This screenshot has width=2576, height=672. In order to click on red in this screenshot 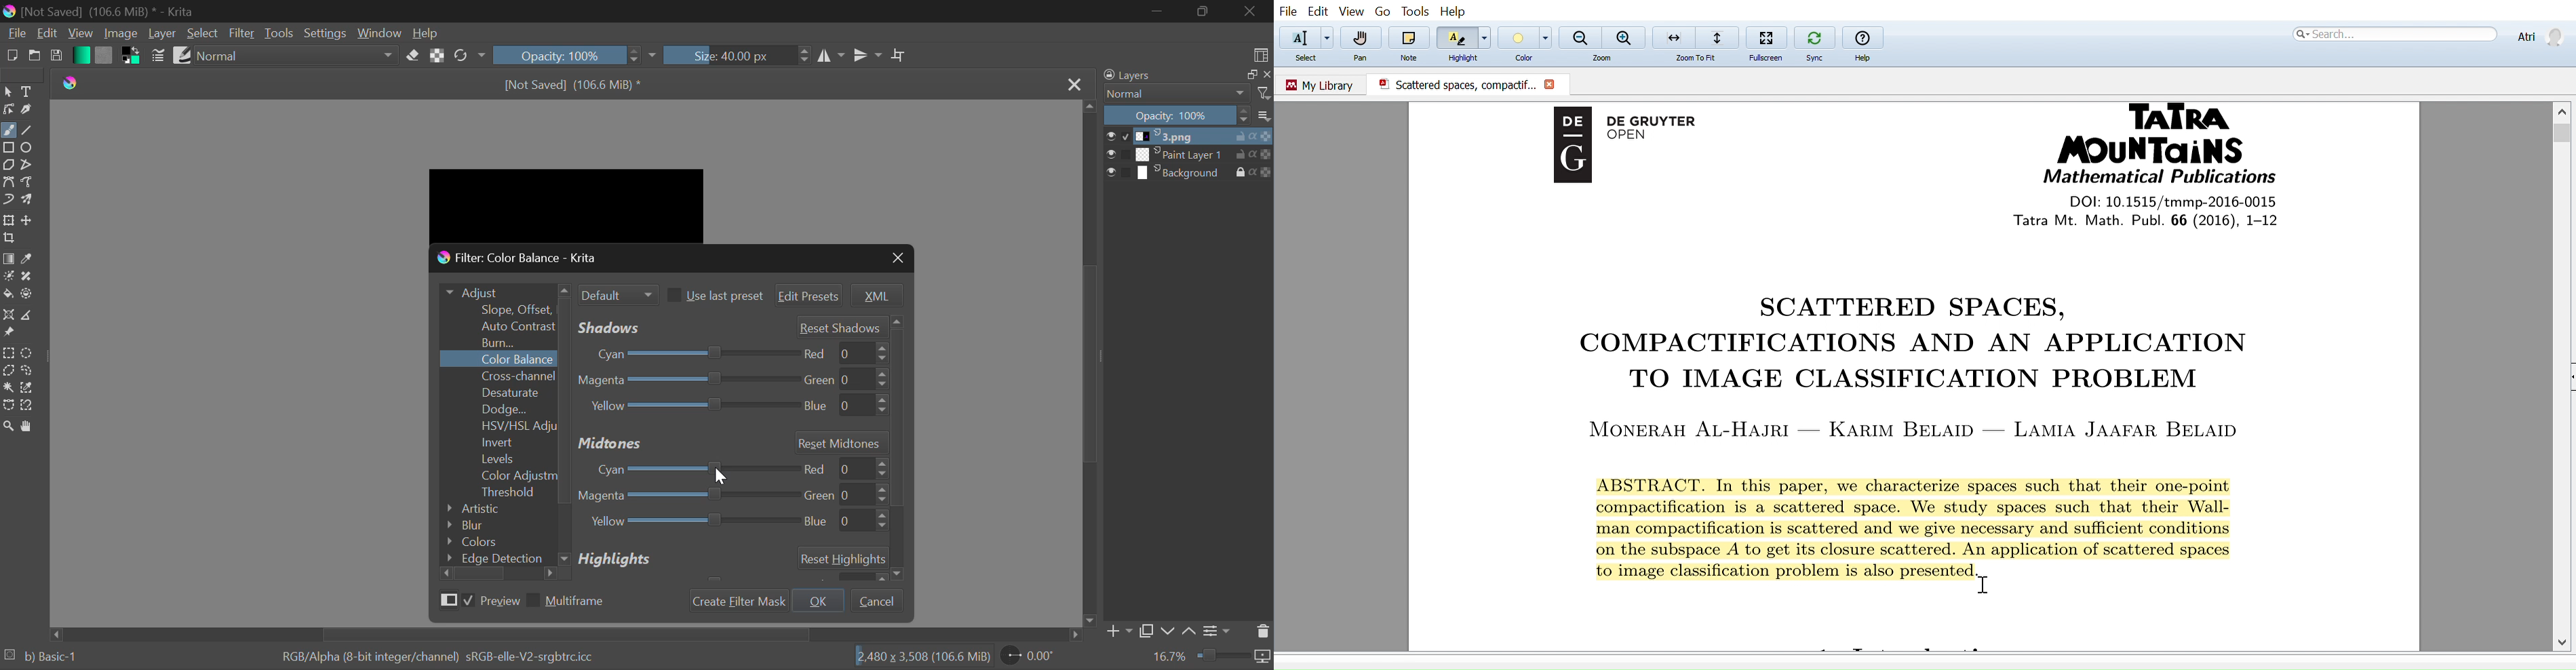, I will do `click(842, 353)`.